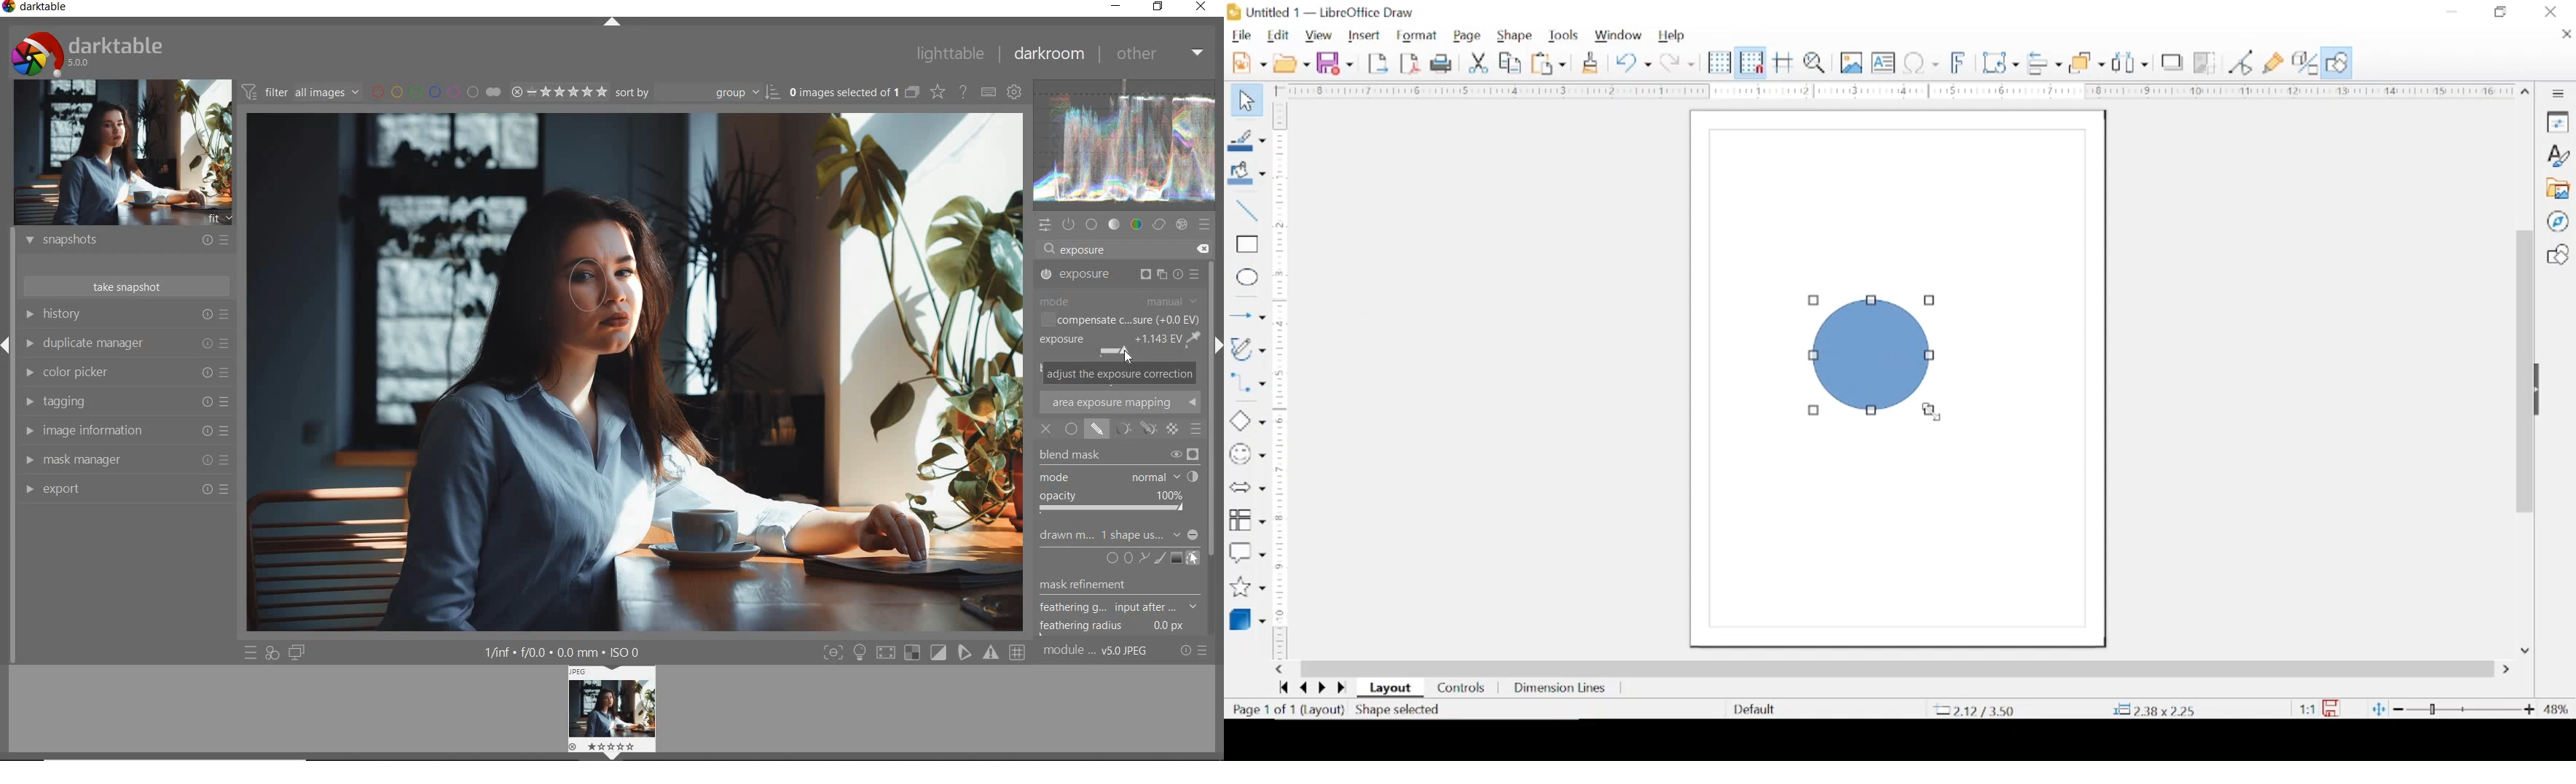 This screenshot has height=784, width=2576. I want to click on scroll right arrow, so click(2506, 669).